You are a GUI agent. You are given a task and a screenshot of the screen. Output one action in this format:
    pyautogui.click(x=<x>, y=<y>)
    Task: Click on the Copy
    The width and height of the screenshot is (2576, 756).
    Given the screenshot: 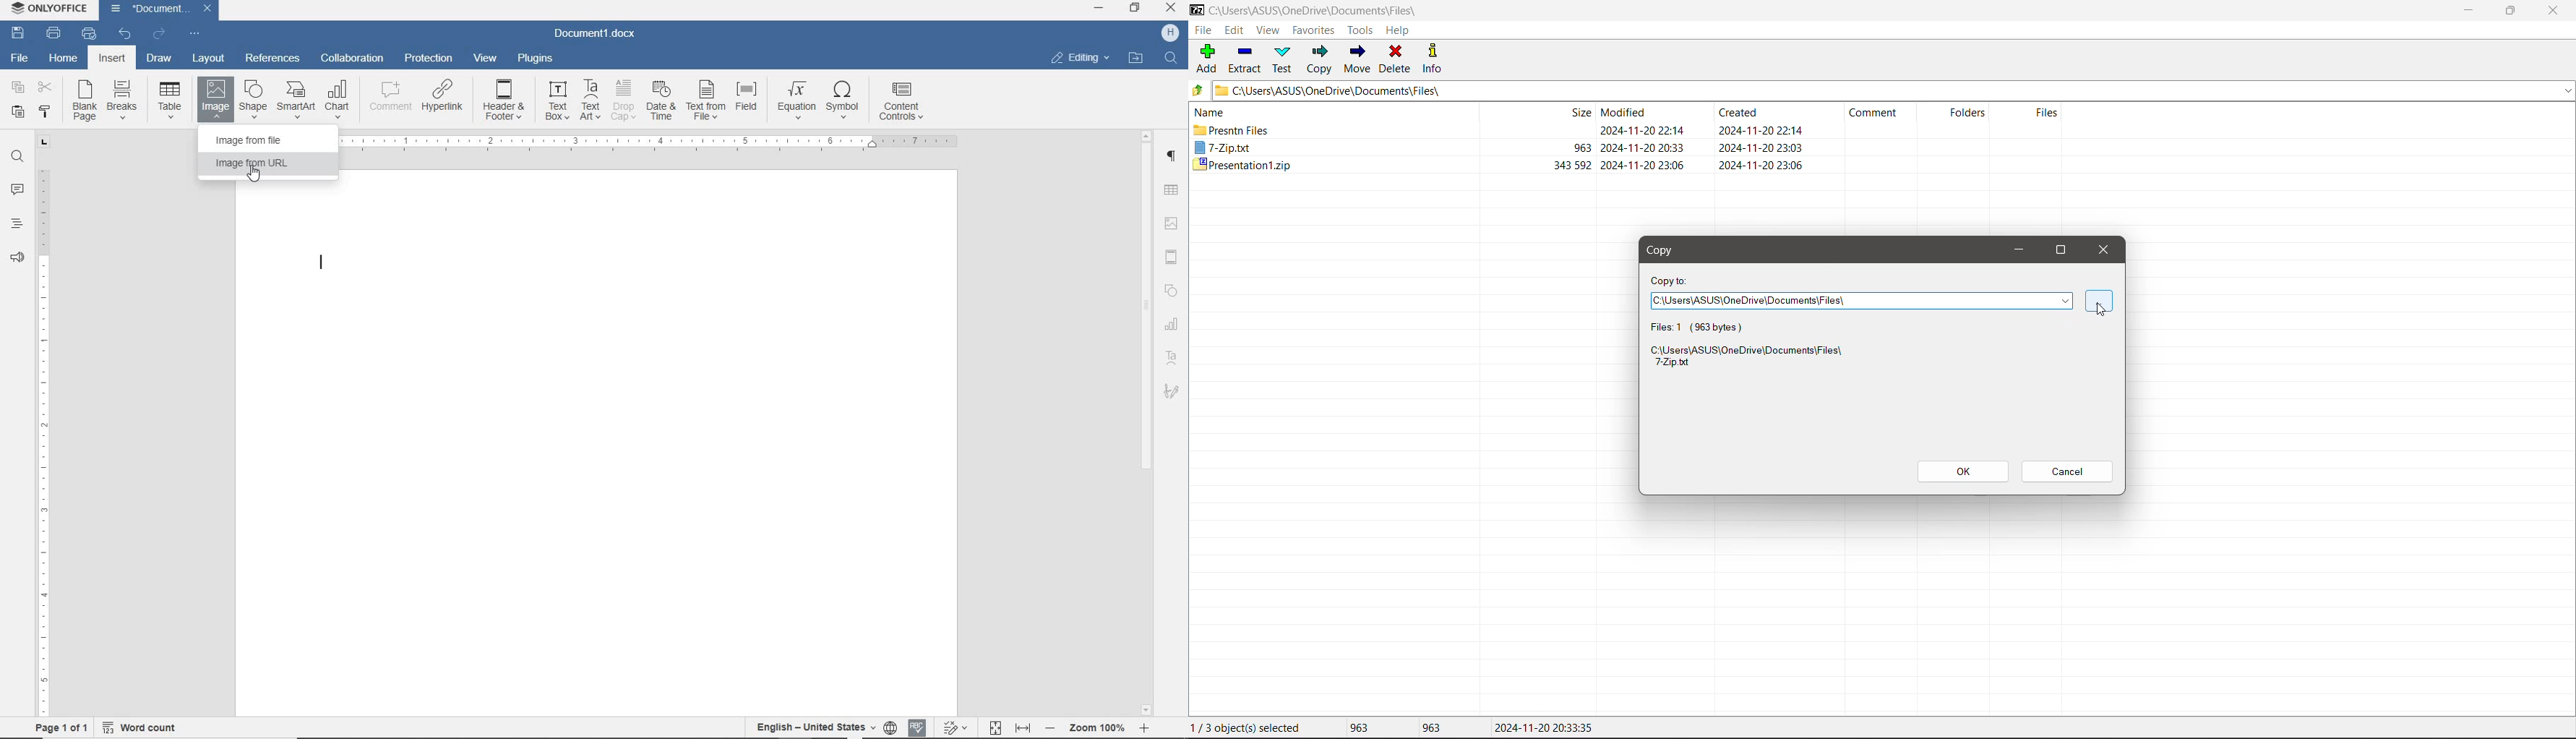 What is the action you would take?
    pyautogui.click(x=1319, y=59)
    